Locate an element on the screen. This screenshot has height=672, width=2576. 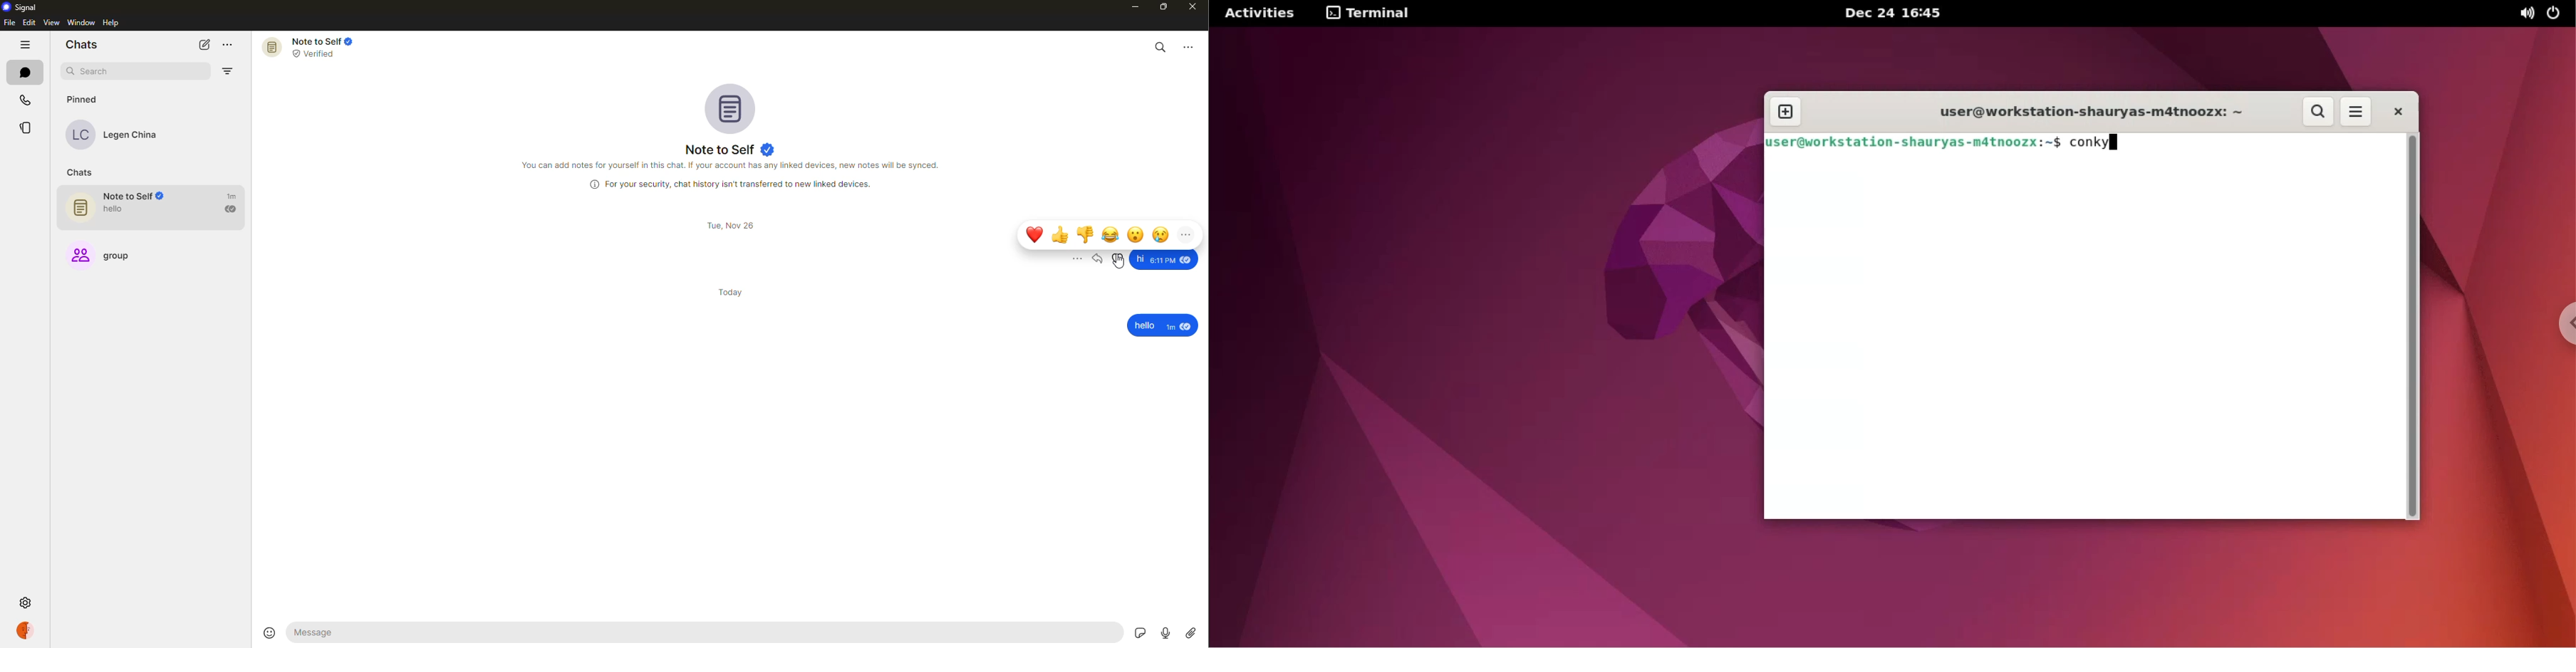
group is located at coordinates (107, 251).